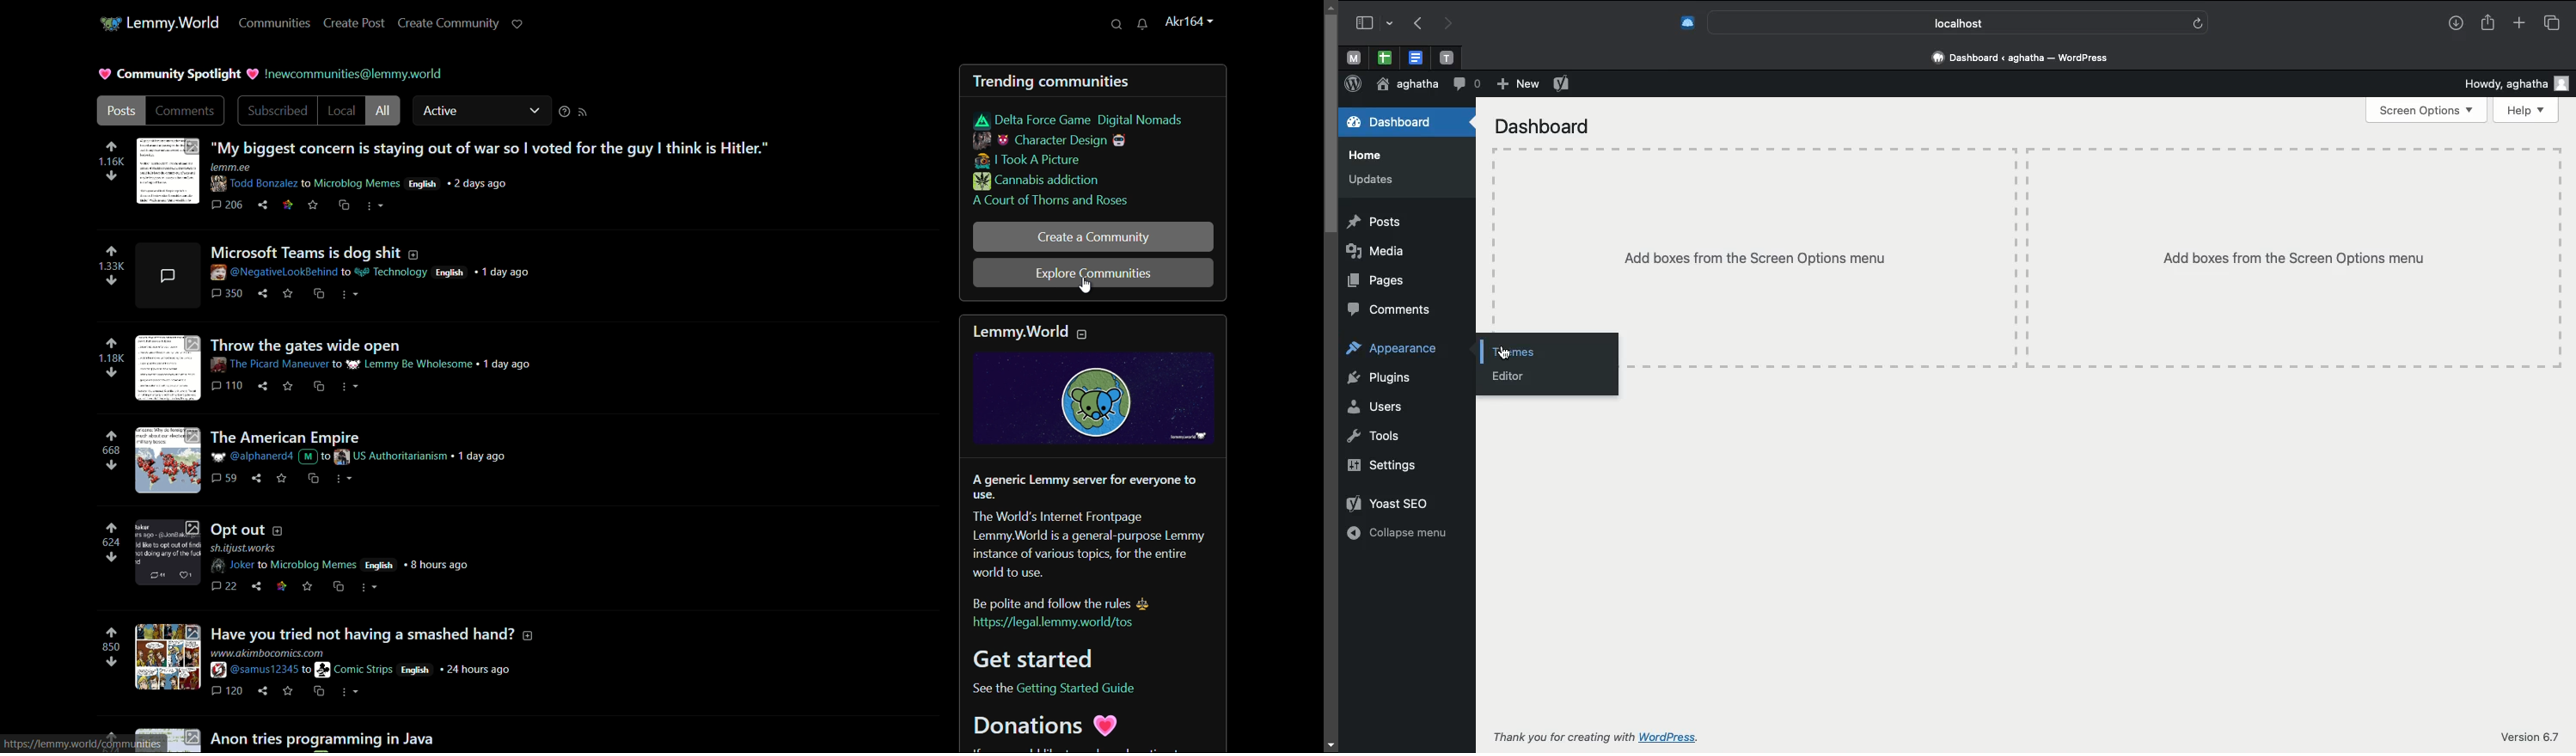 The image size is (2576, 756). Describe the element at coordinates (2487, 21) in the screenshot. I see `Share` at that location.